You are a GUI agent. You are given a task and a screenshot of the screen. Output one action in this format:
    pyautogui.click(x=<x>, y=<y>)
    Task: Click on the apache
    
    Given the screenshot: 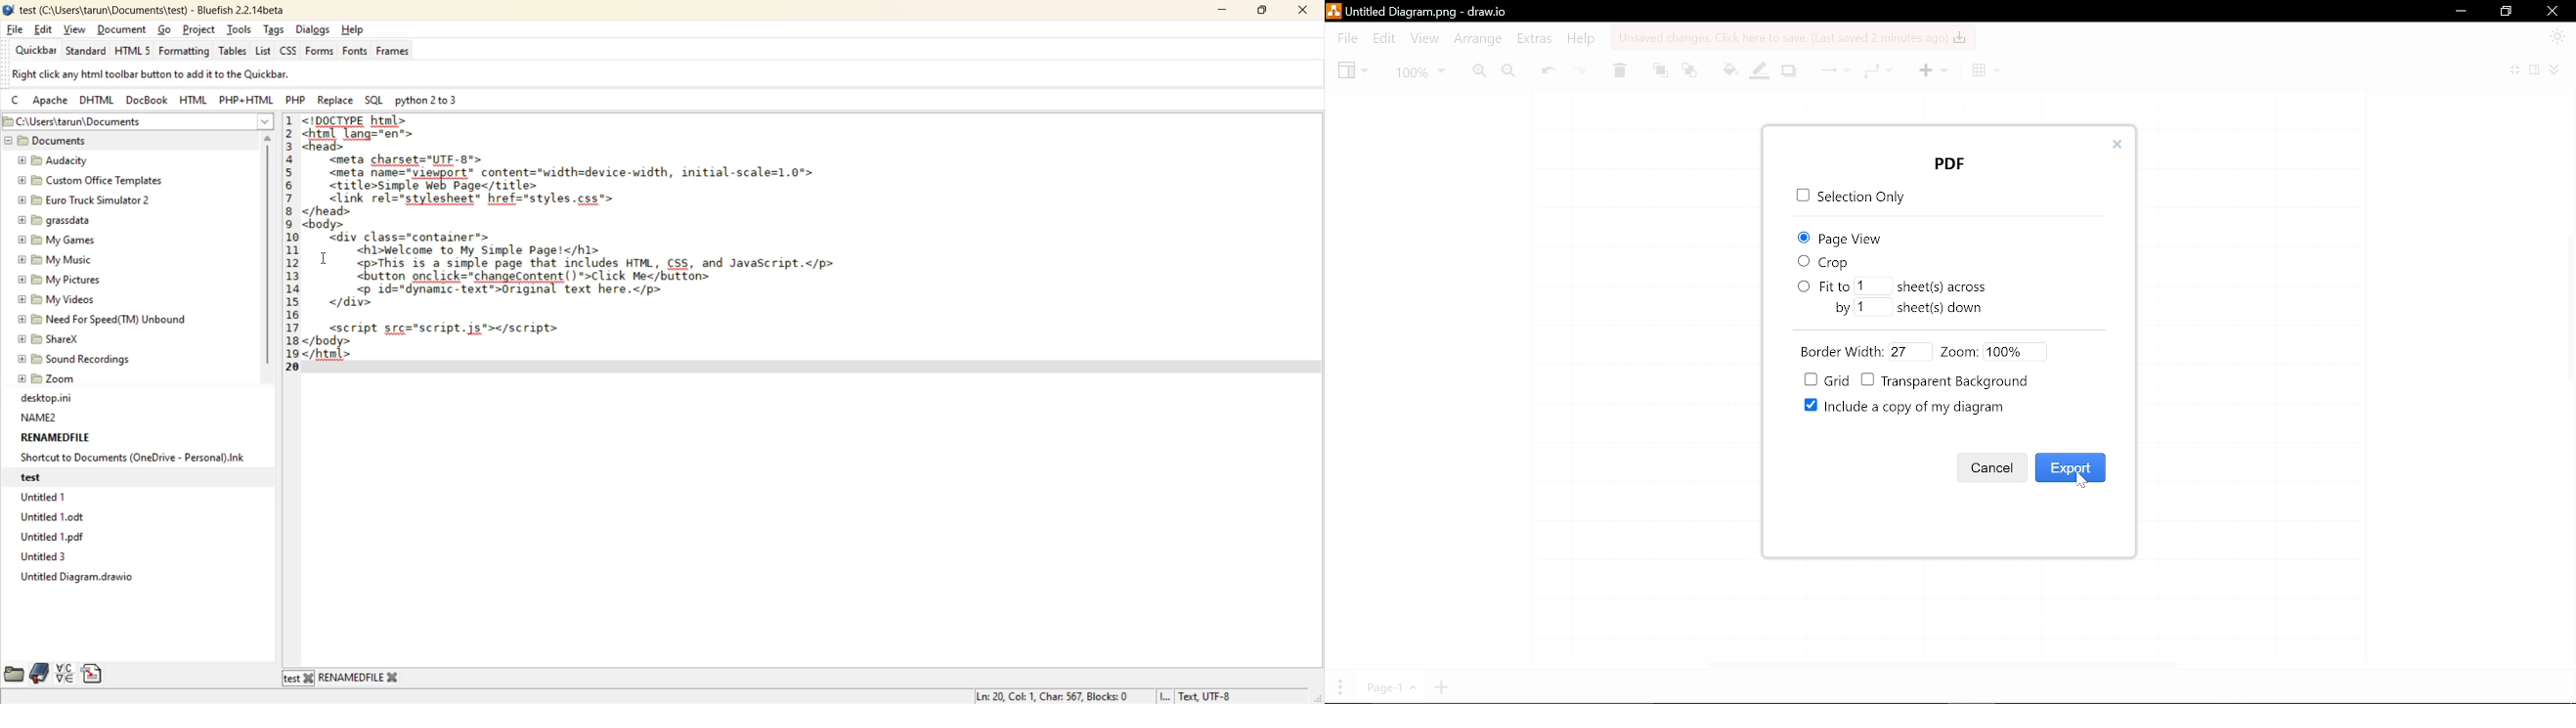 What is the action you would take?
    pyautogui.click(x=50, y=99)
    